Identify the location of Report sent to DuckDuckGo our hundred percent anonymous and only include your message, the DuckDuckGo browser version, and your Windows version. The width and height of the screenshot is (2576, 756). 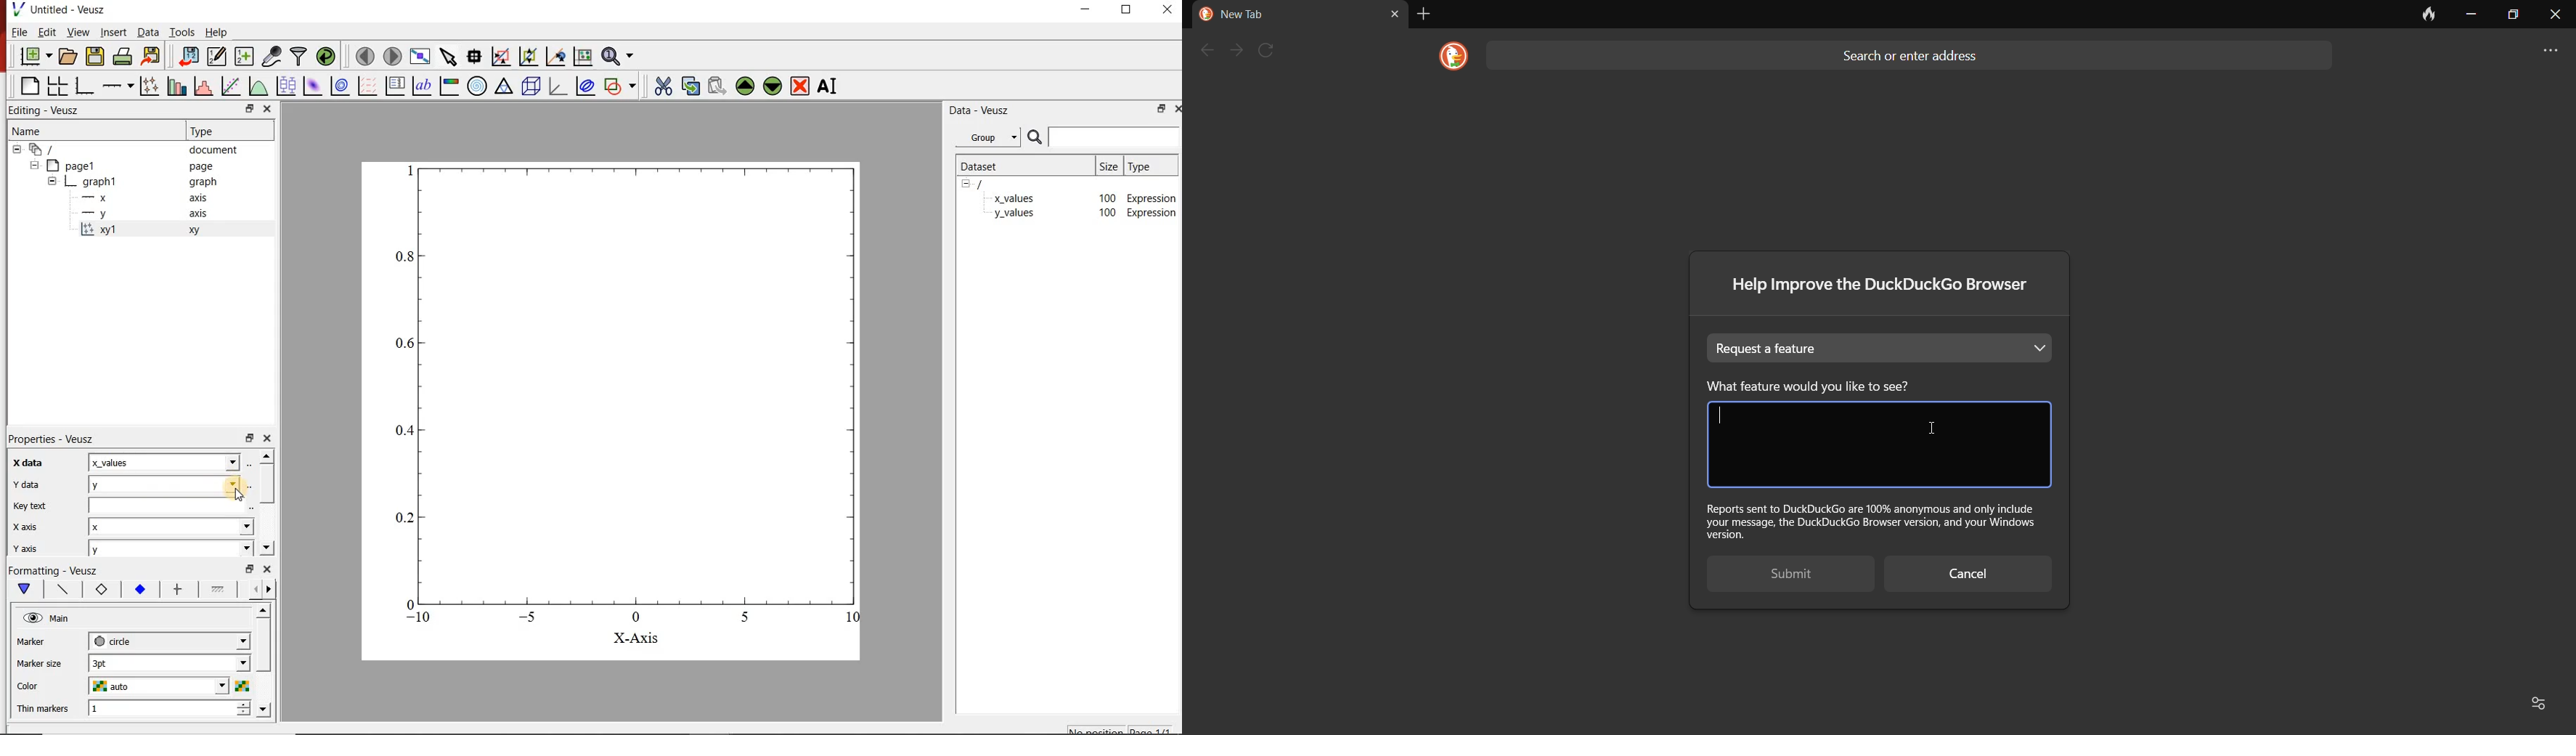
(1876, 520).